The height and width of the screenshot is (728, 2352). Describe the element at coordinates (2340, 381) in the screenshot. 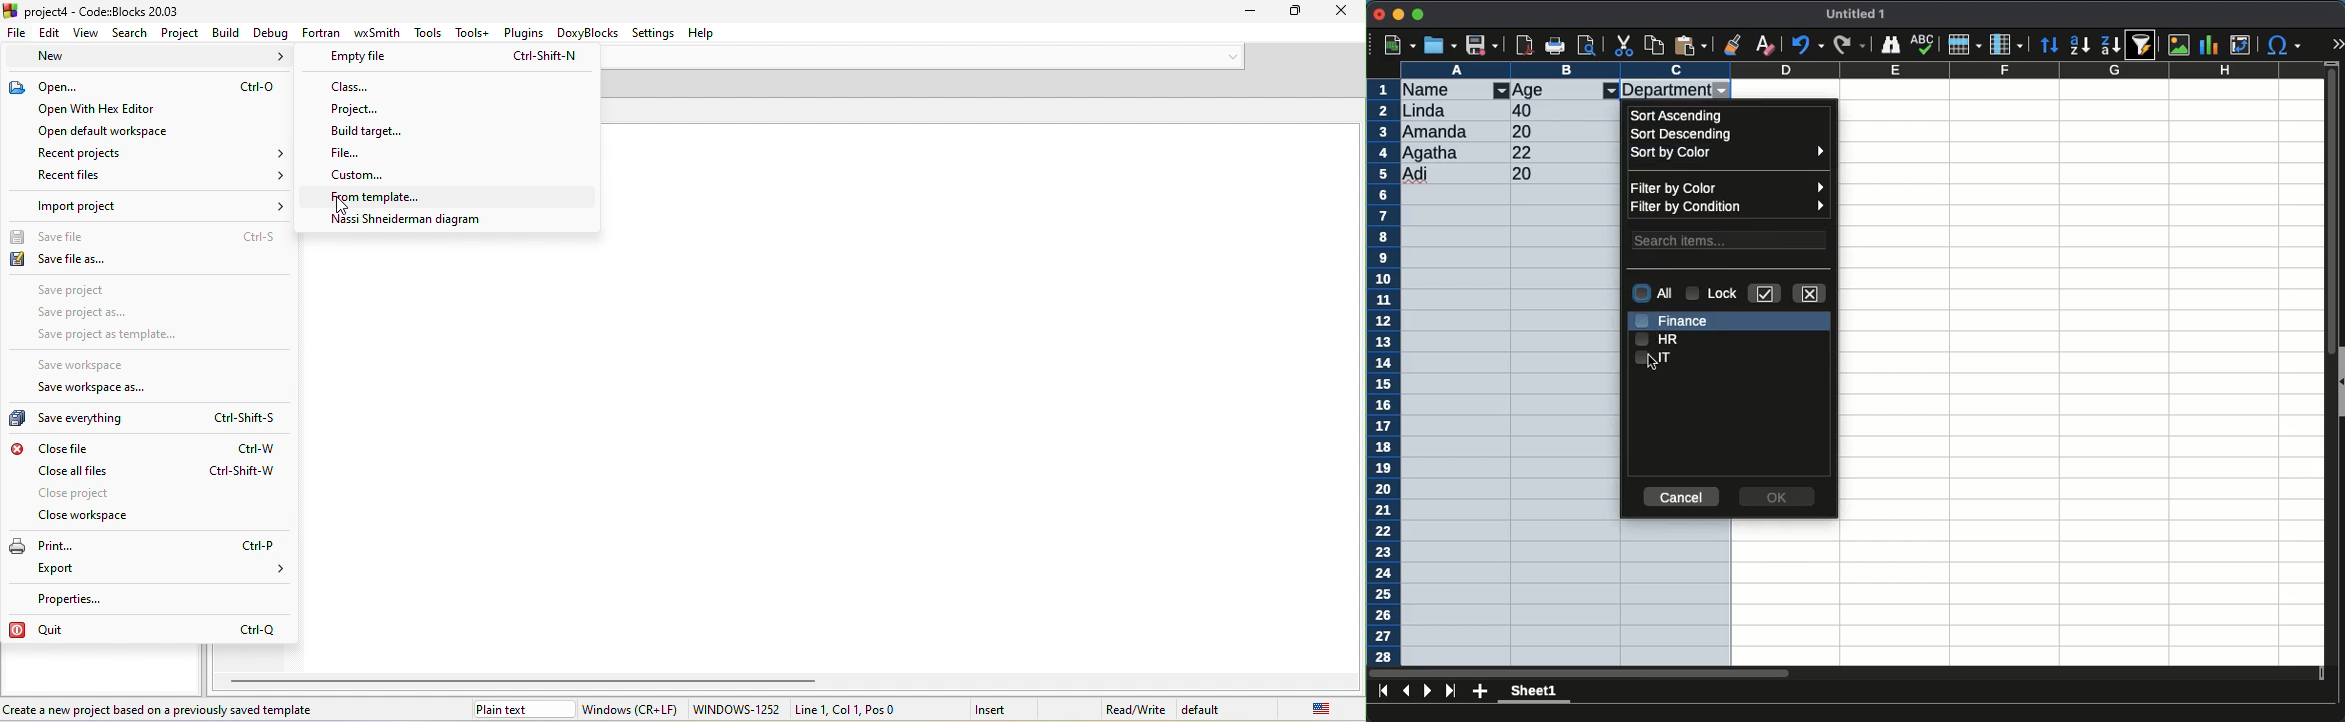

I see `collapse` at that location.